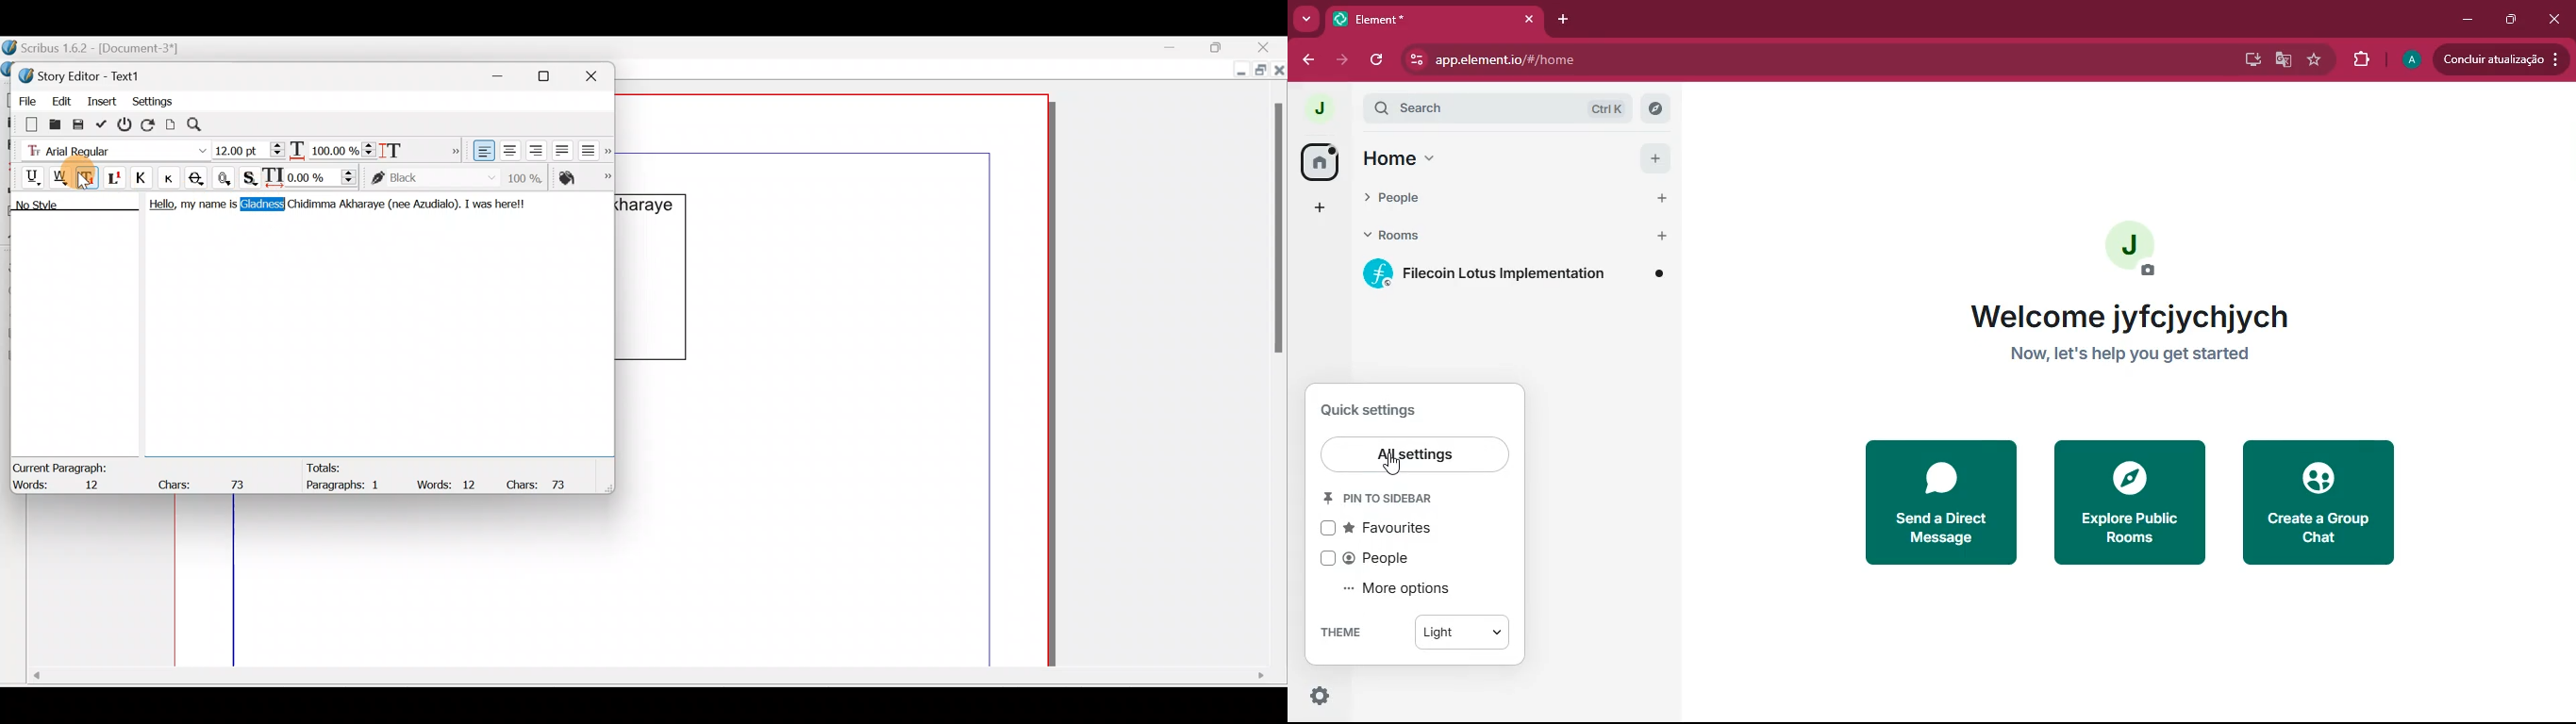 This screenshot has width=2576, height=728. I want to click on Chars: 73, so click(205, 481).